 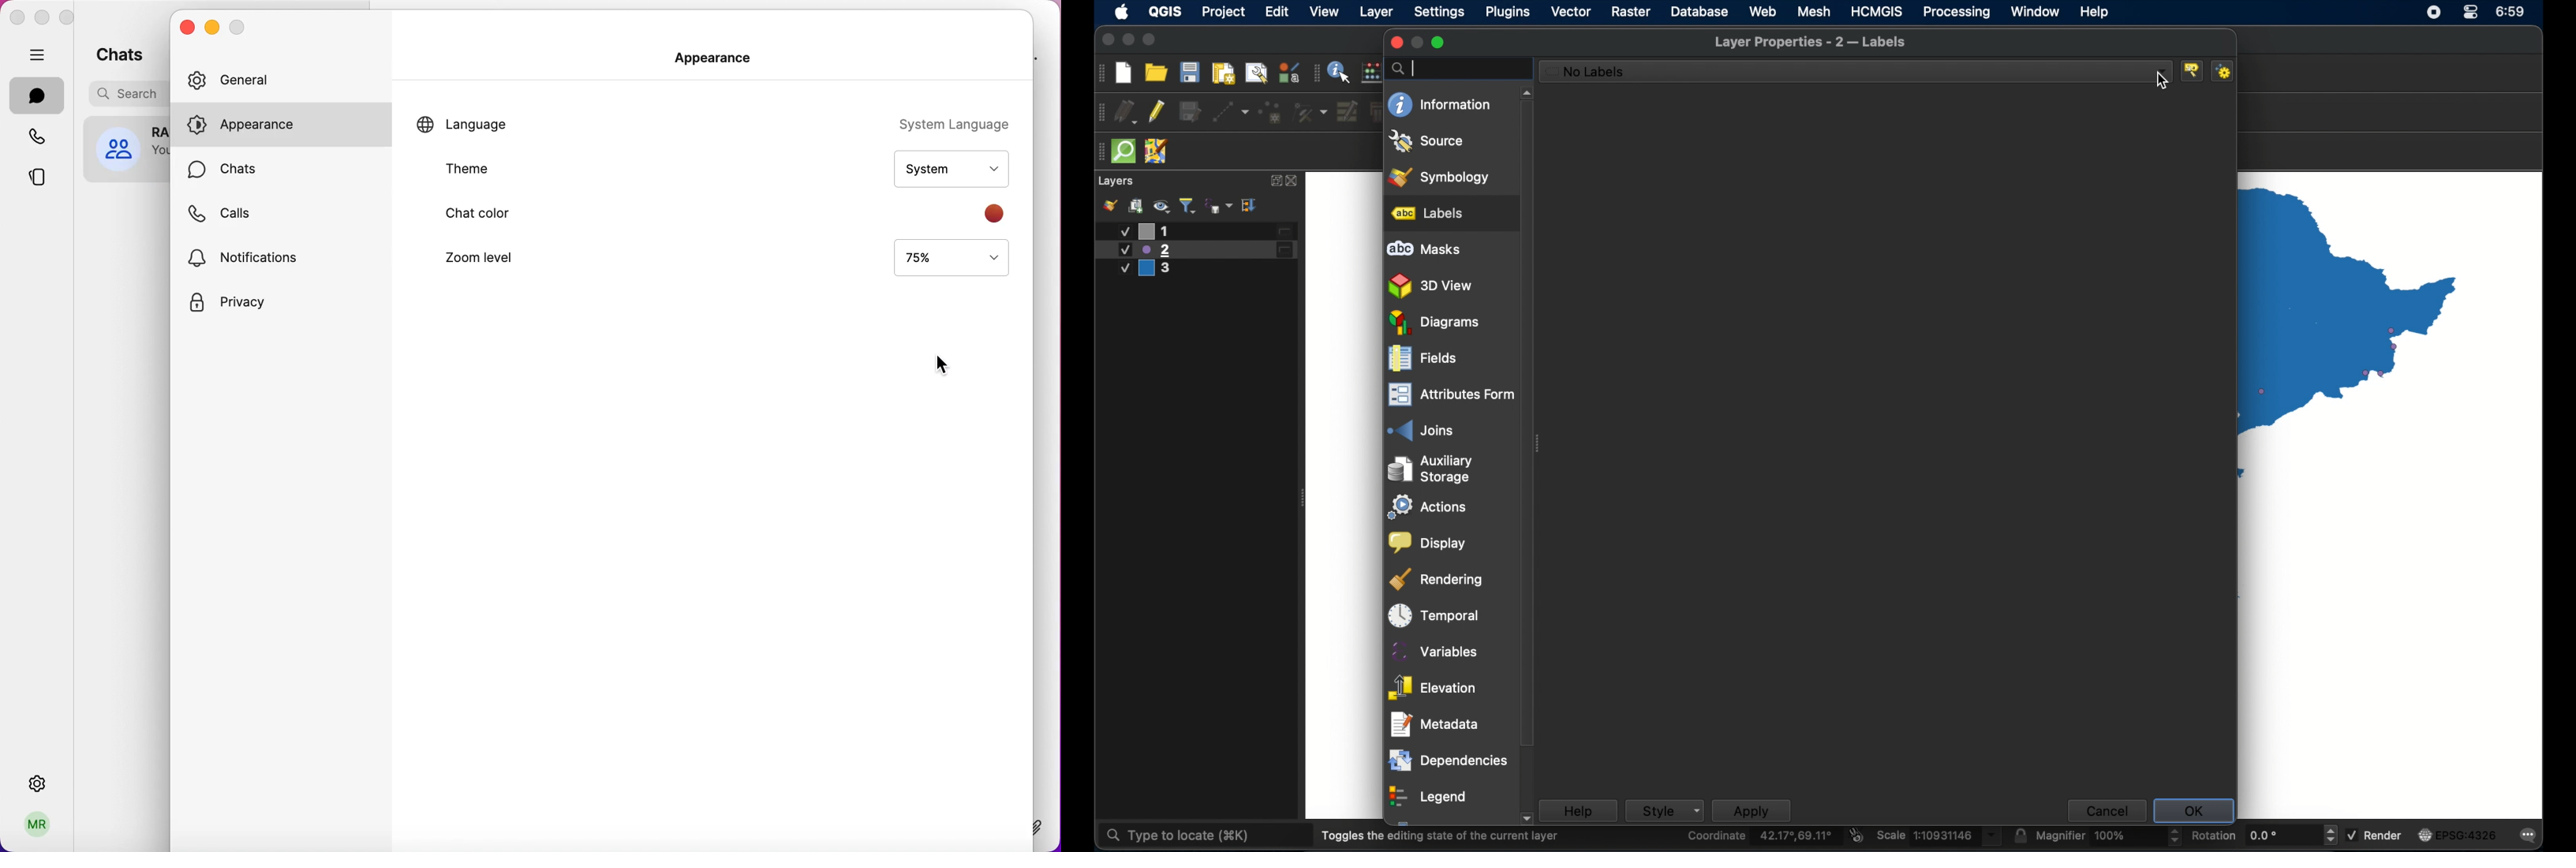 I want to click on maximize, so click(x=73, y=18).